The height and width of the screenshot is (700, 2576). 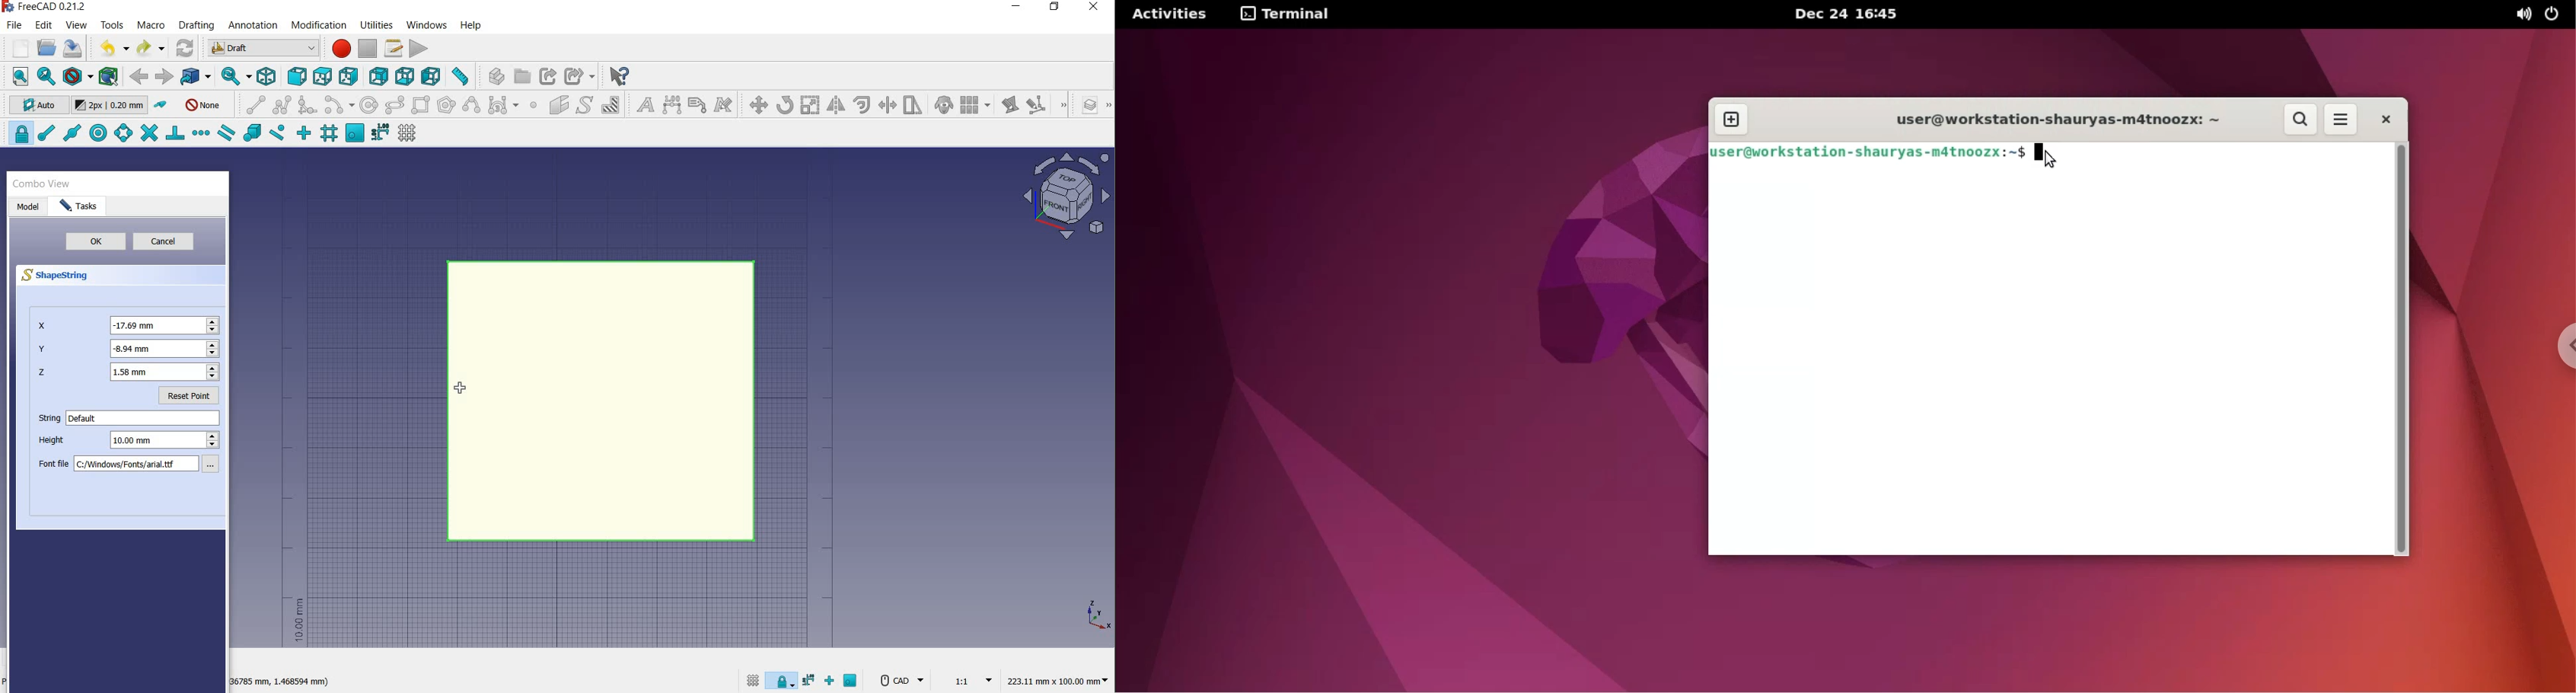 I want to click on toggle grid, so click(x=751, y=680).